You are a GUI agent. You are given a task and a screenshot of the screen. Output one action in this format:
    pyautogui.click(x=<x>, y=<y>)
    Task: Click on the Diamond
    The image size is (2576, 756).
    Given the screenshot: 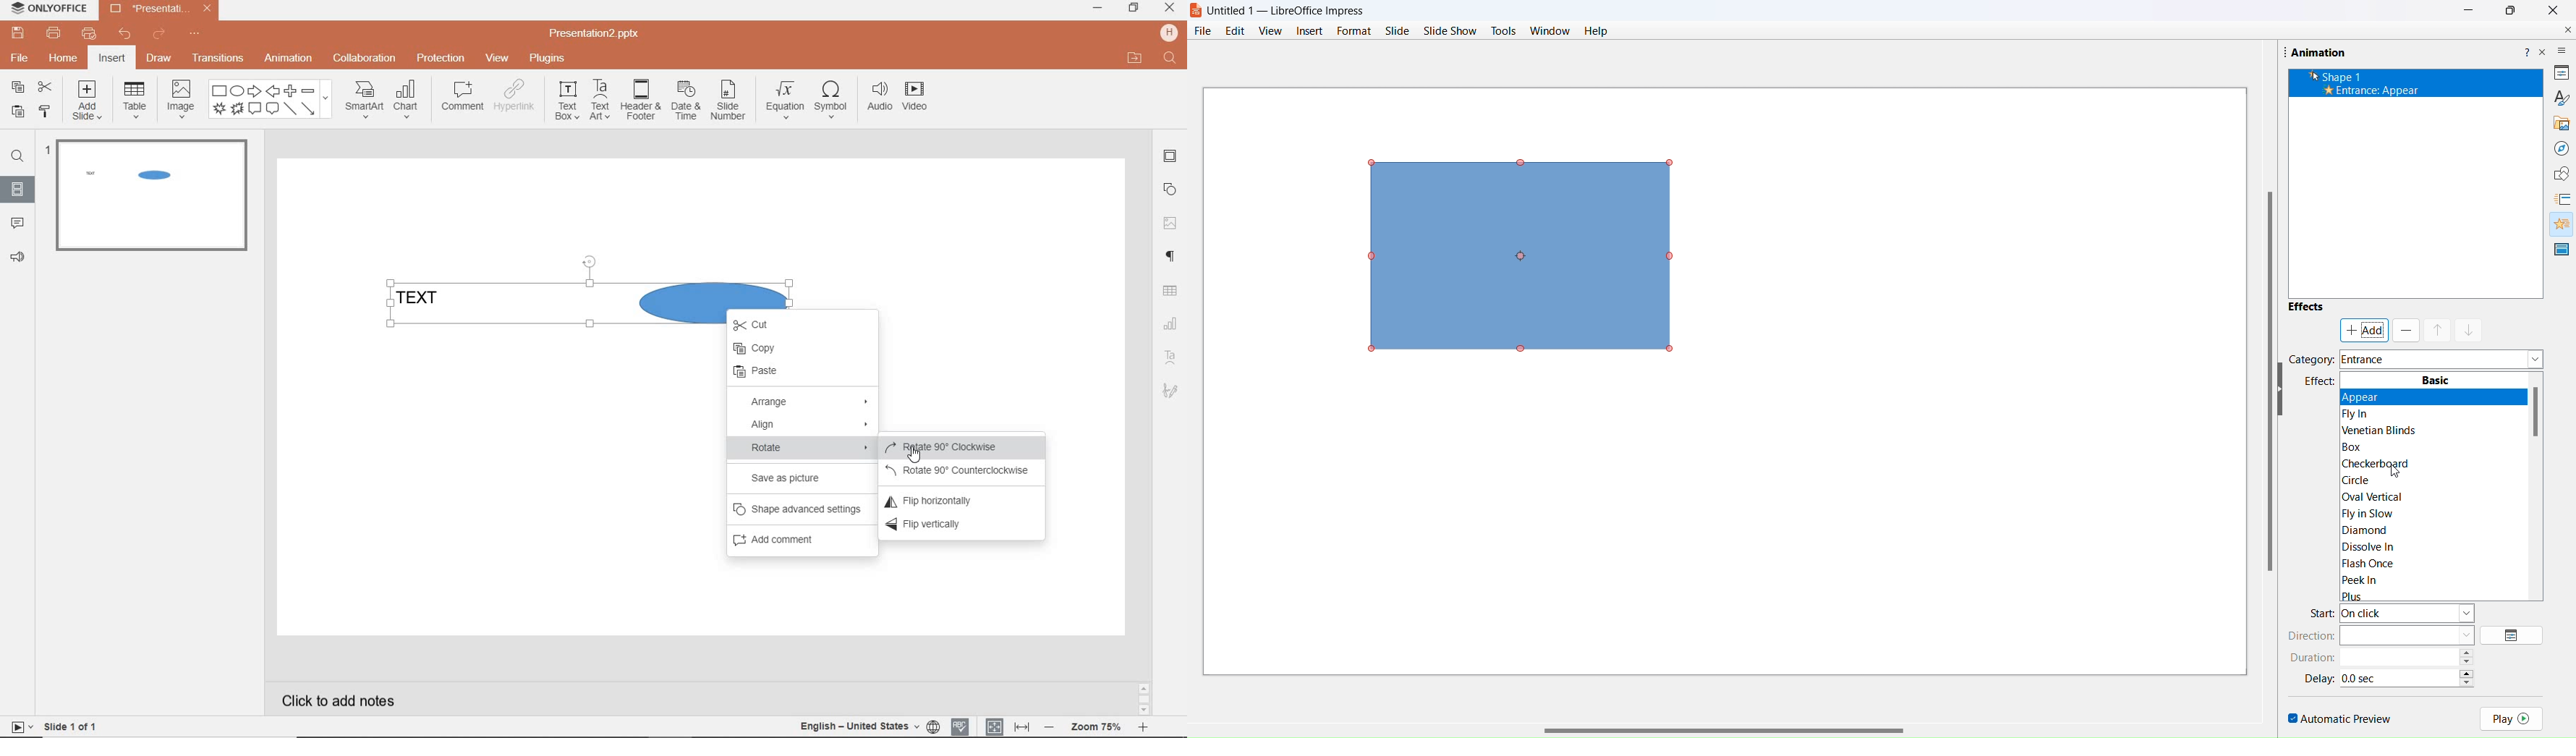 What is the action you would take?
    pyautogui.click(x=2375, y=528)
    